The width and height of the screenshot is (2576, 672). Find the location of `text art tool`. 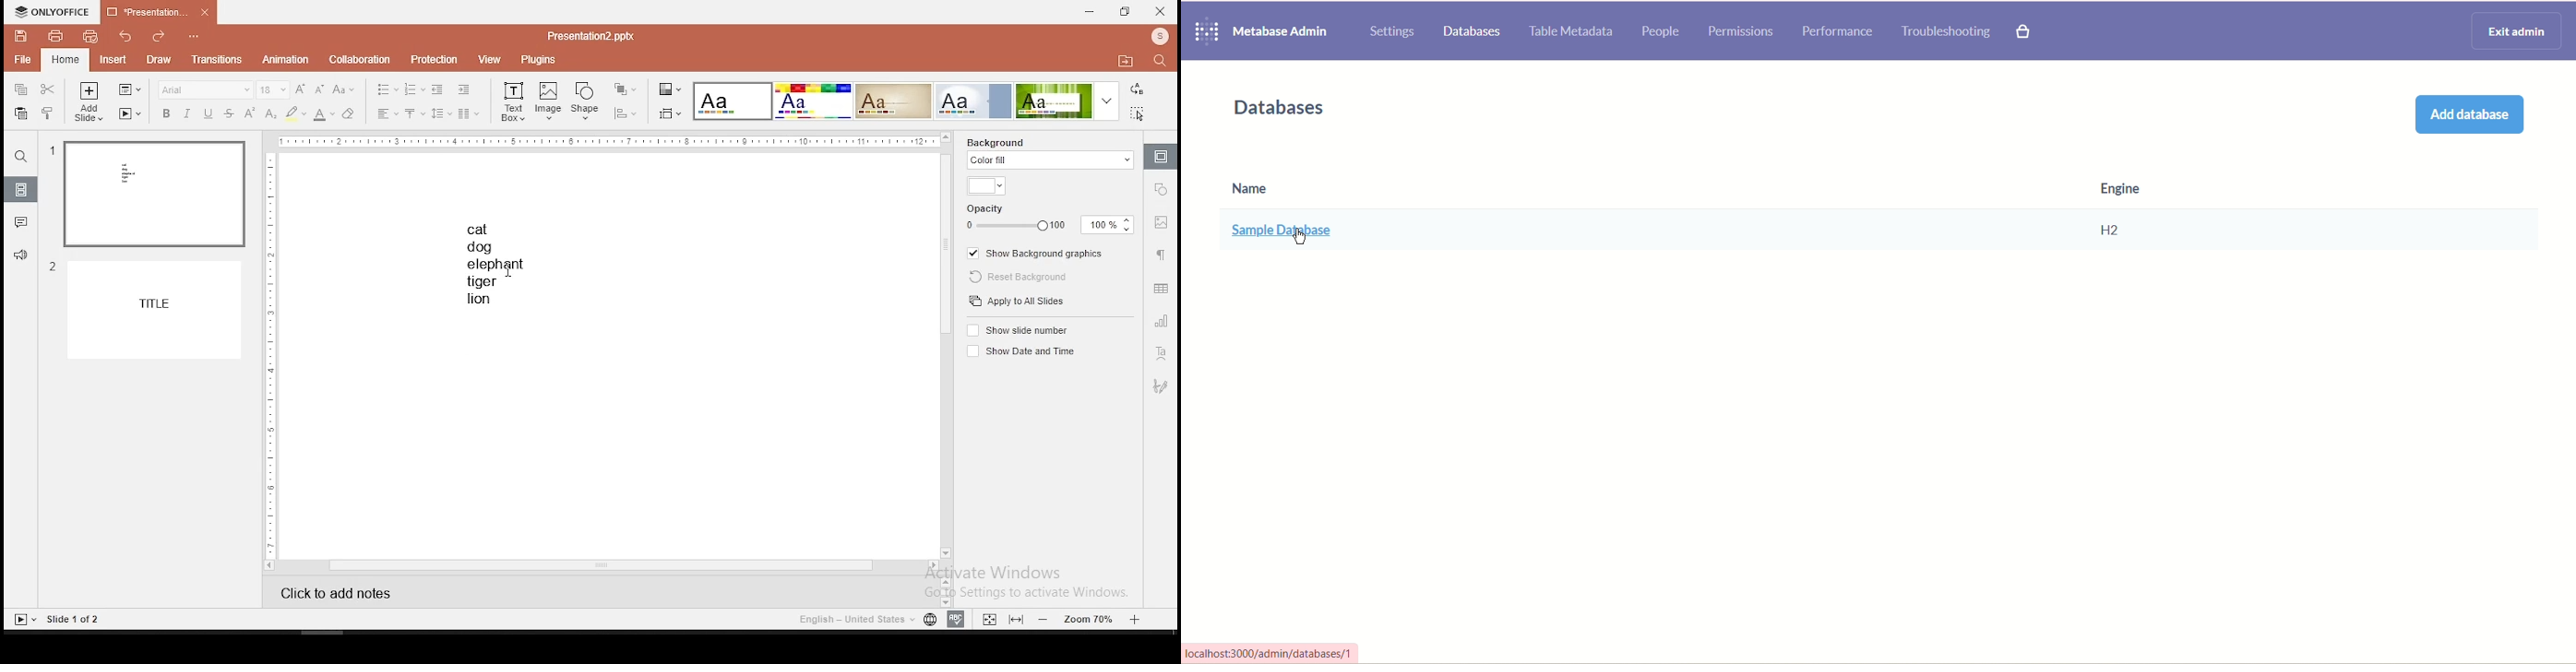

text art tool is located at coordinates (1162, 354).